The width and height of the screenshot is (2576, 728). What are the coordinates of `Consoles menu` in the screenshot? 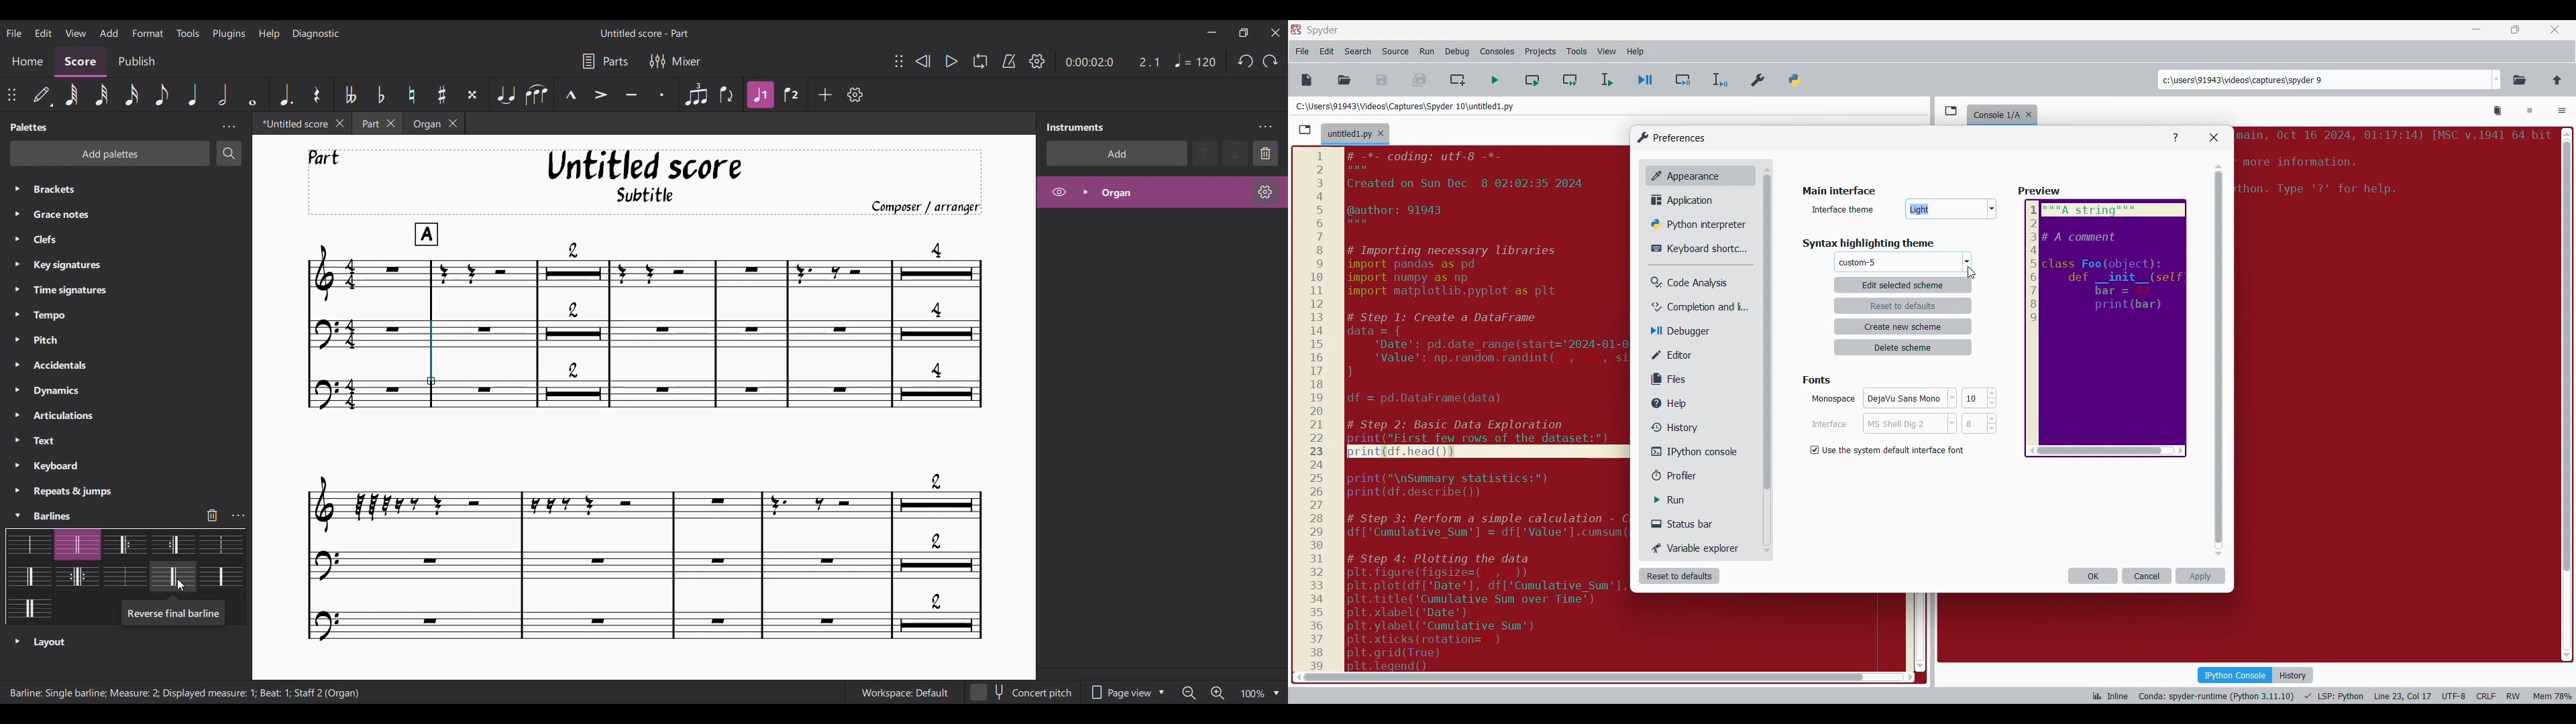 It's located at (1497, 52).